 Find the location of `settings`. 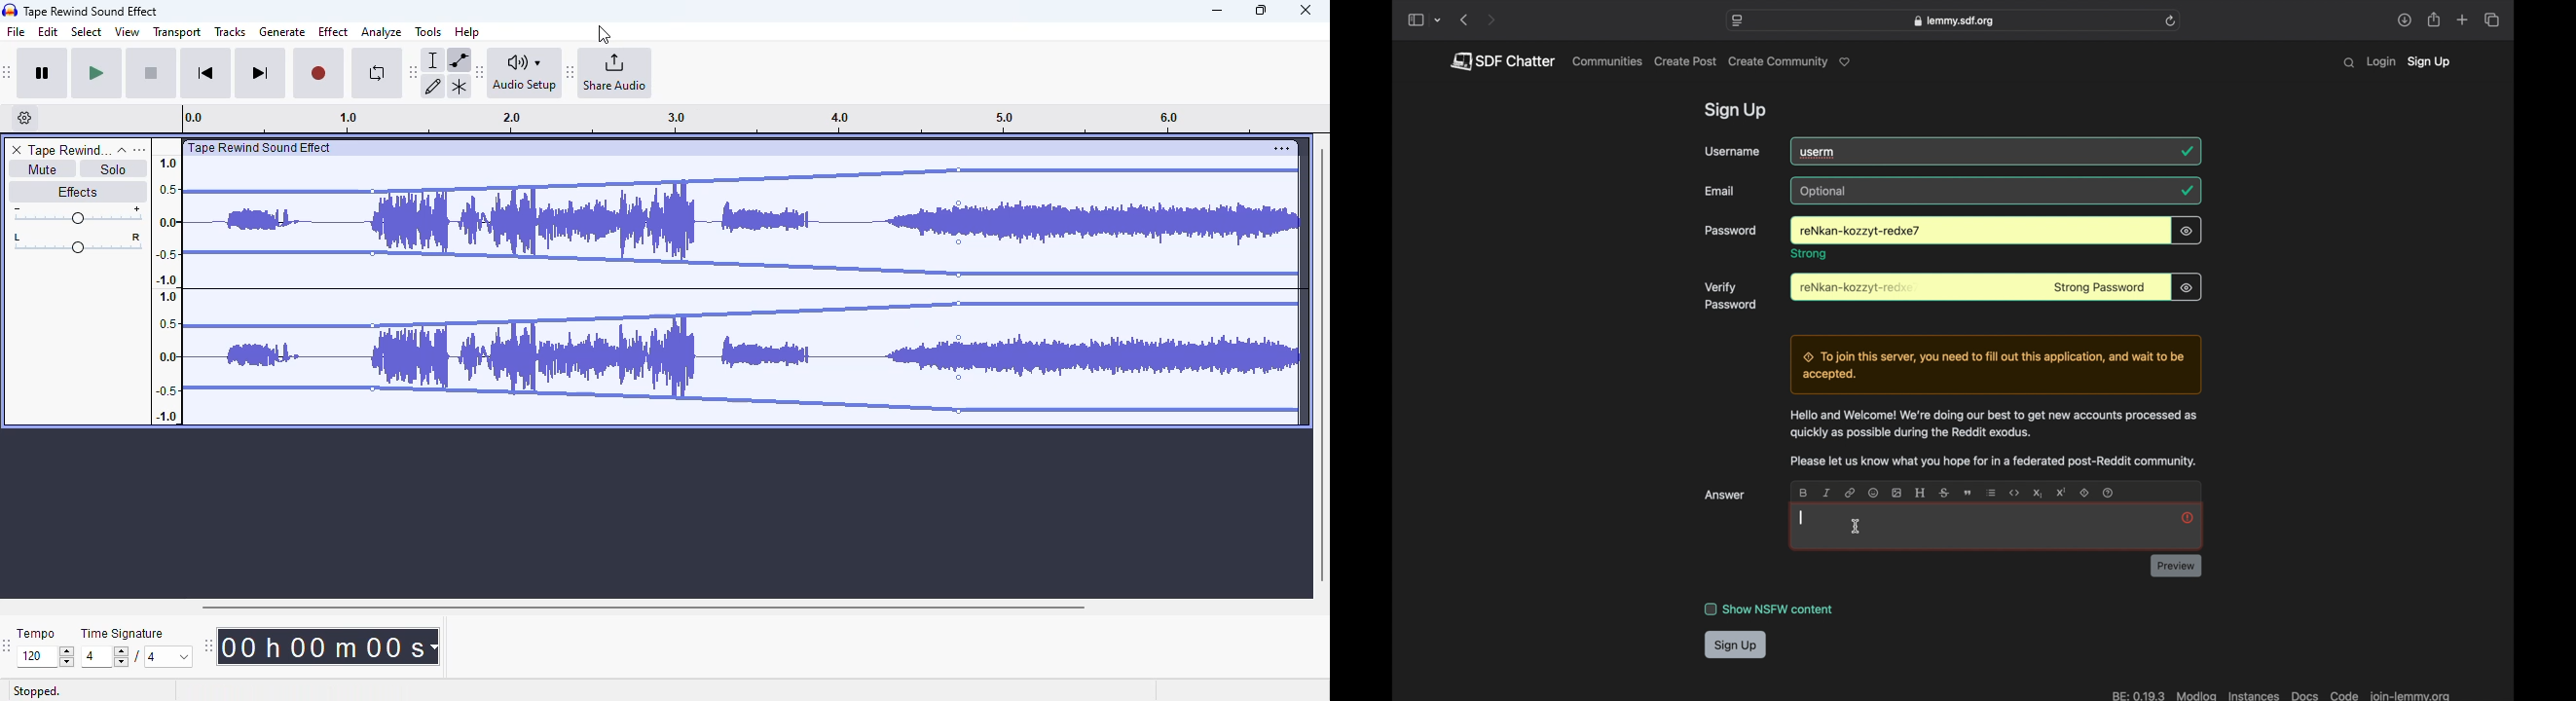

settings is located at coordinates (1281, 148).